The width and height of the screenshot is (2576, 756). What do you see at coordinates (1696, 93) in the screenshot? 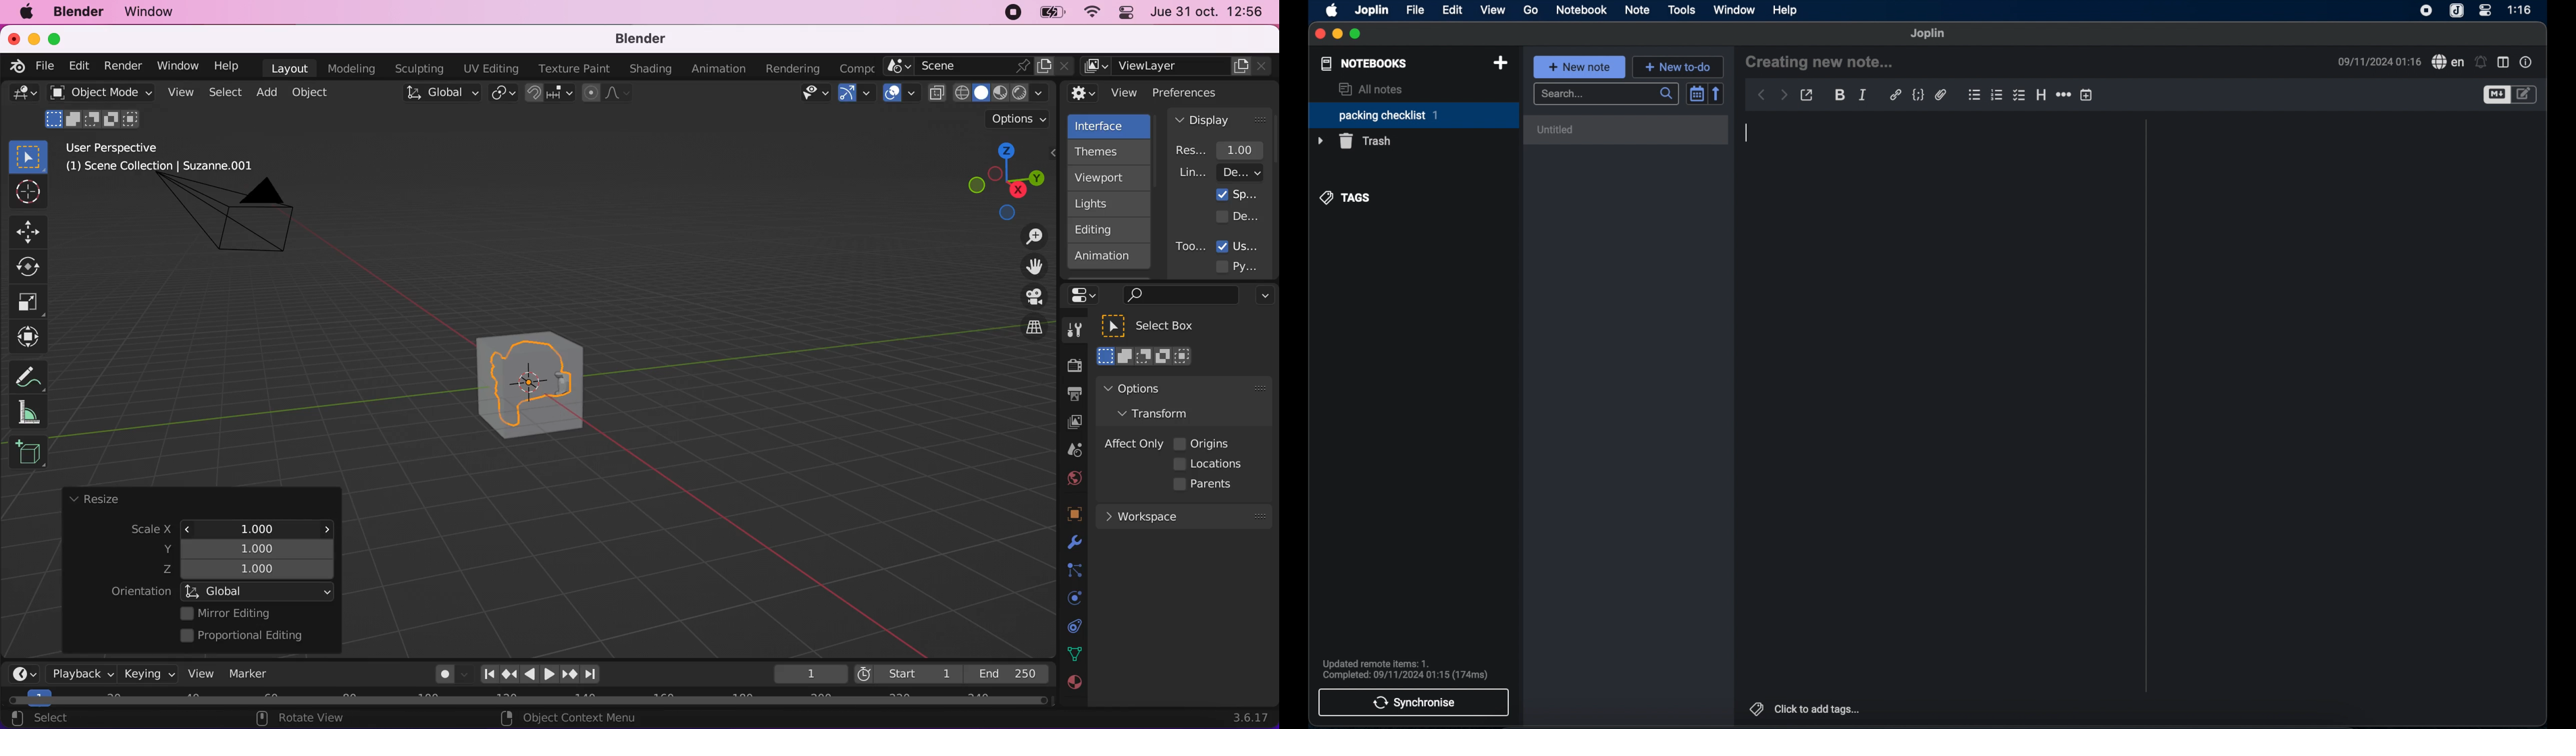
I see `toggle sort order field` at bounding box center [1696, 93].